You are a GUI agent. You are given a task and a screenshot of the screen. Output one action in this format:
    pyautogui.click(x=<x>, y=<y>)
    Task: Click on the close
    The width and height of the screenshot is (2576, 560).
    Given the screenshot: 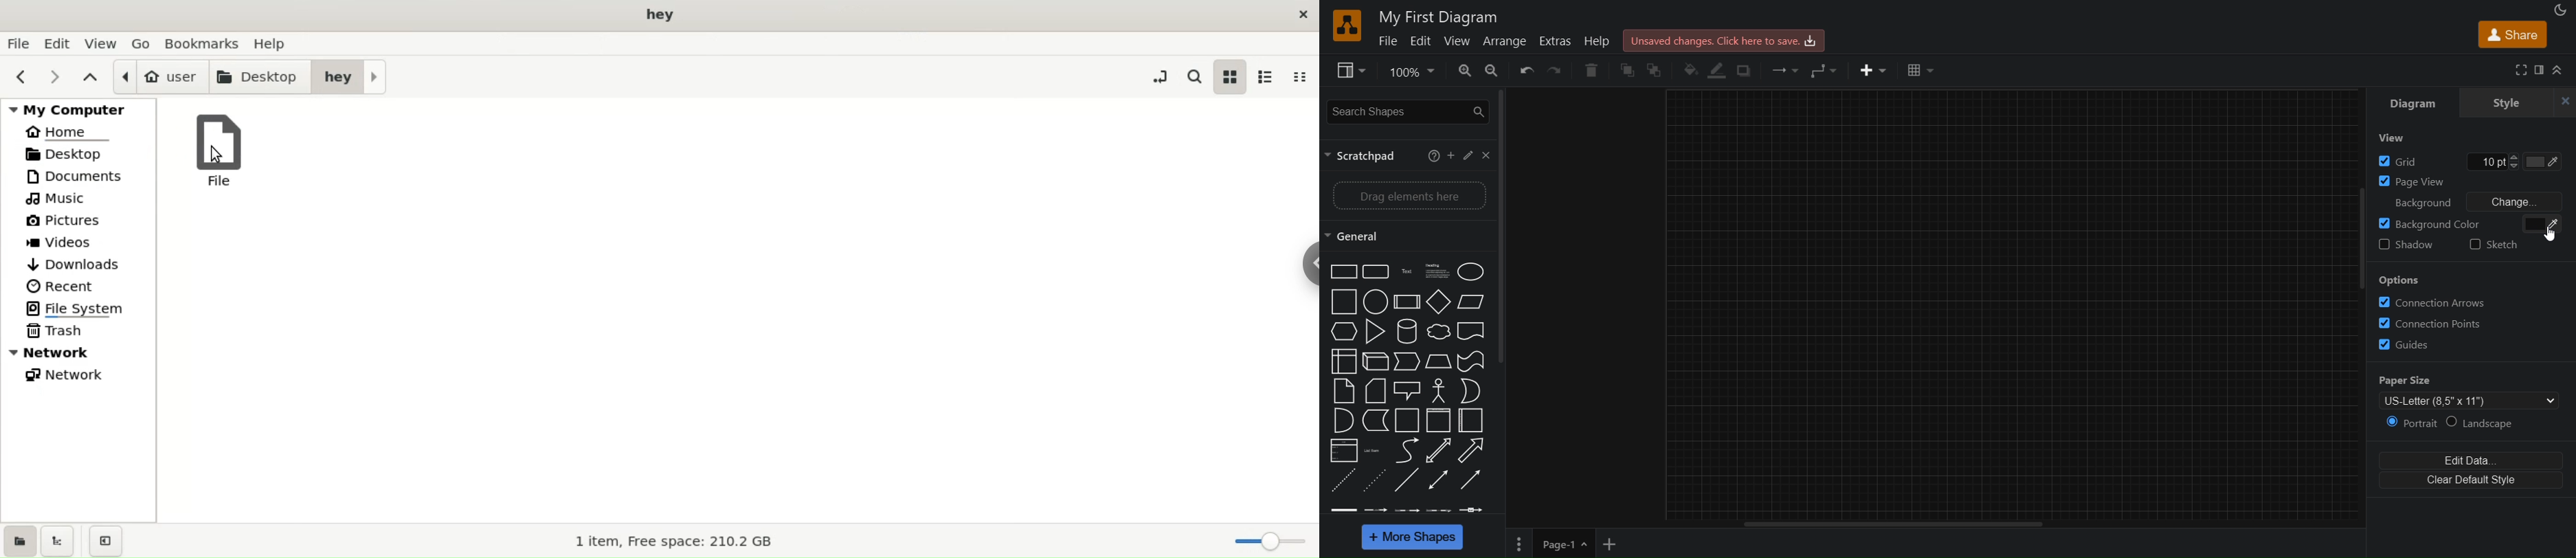 What is the action you would take?
    pyautogui.click(x=2565, y=102)
    